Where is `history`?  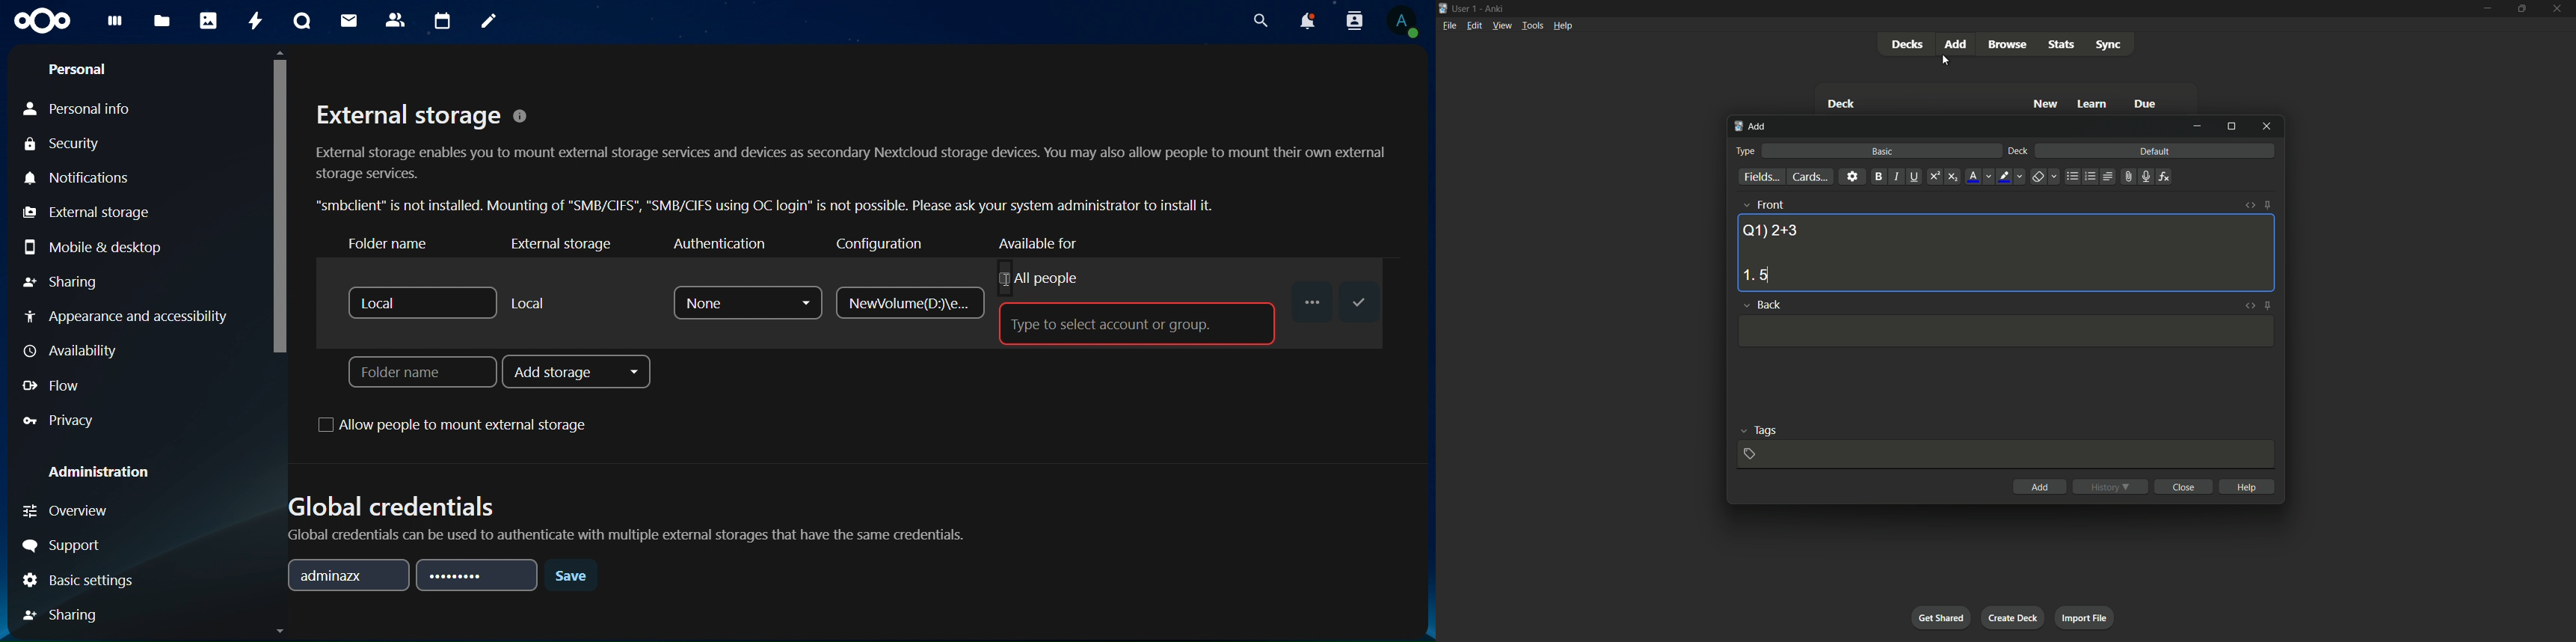 history is located at coordinates (2111, 487).